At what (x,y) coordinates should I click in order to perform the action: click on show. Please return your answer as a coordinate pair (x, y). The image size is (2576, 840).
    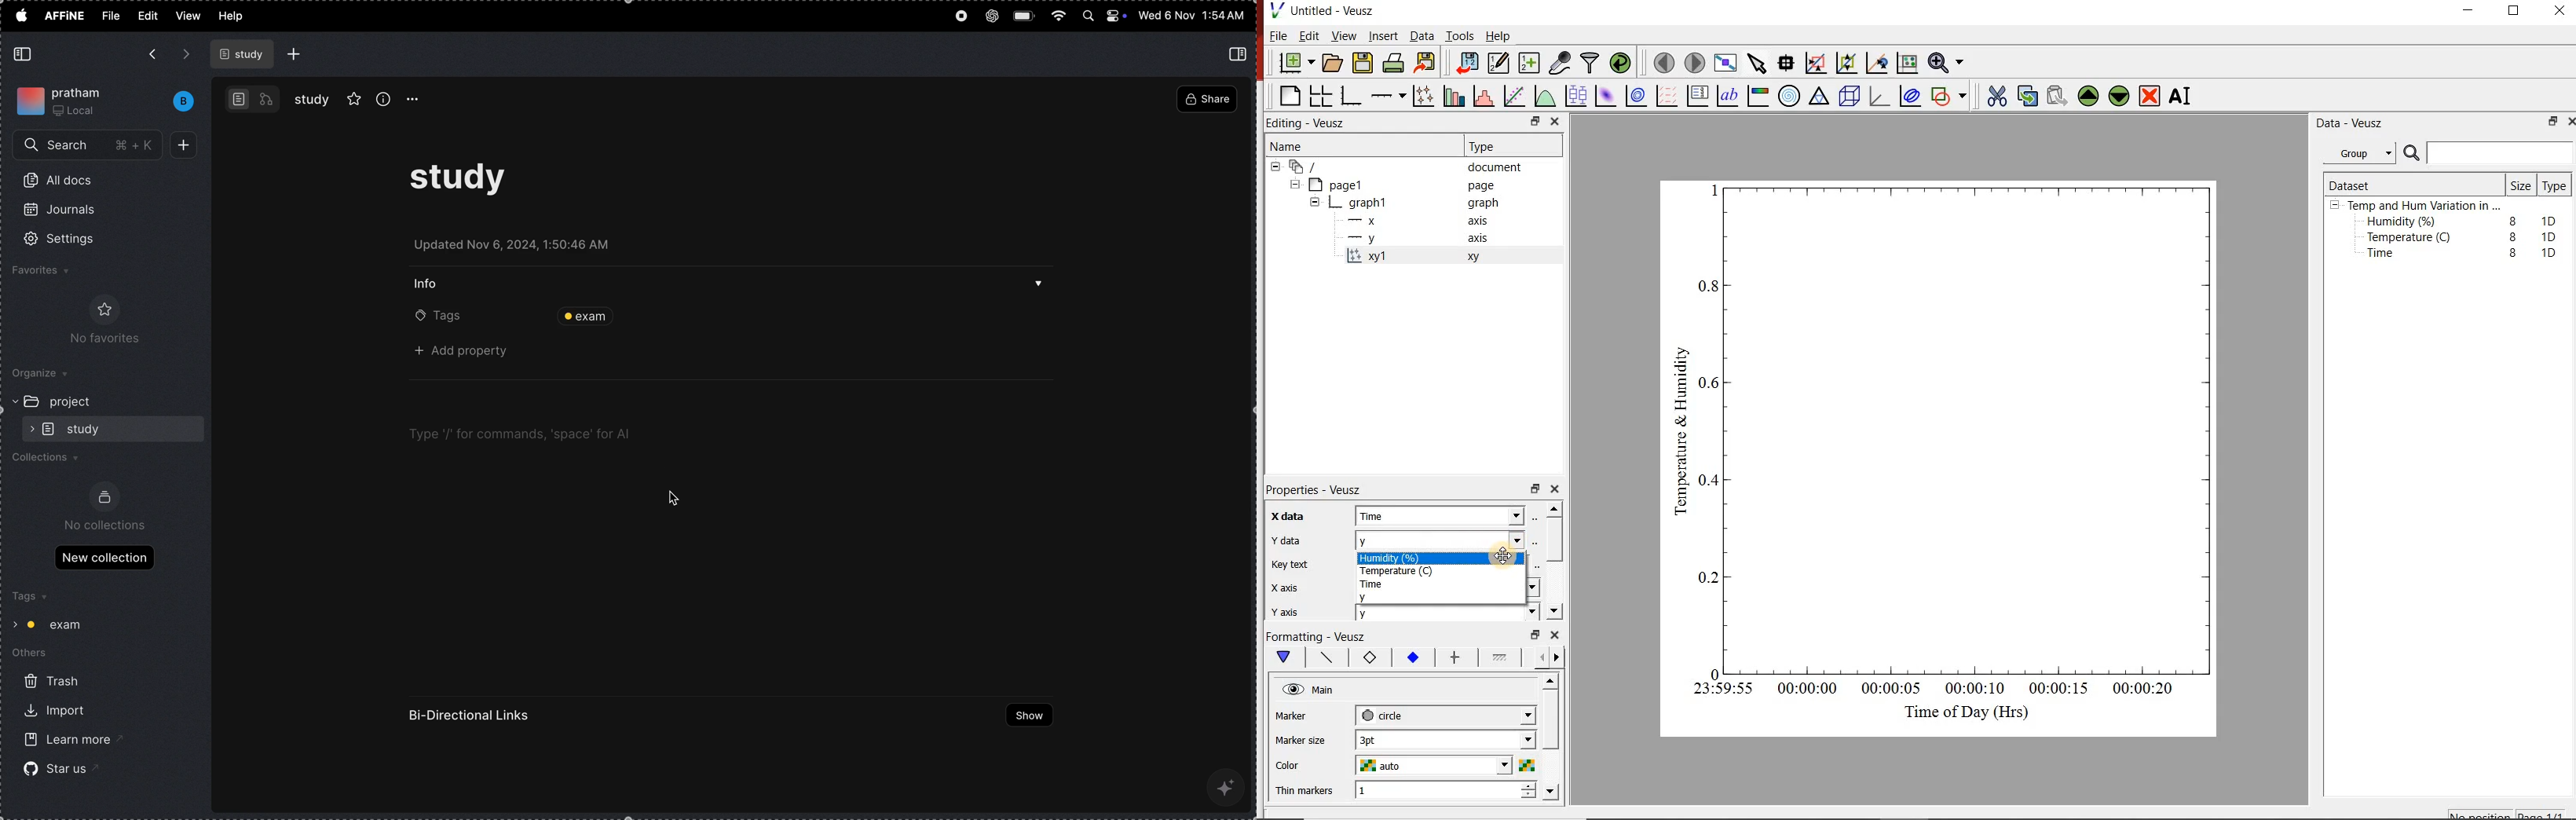
    Looking at the image, I should click on (1024, 715).